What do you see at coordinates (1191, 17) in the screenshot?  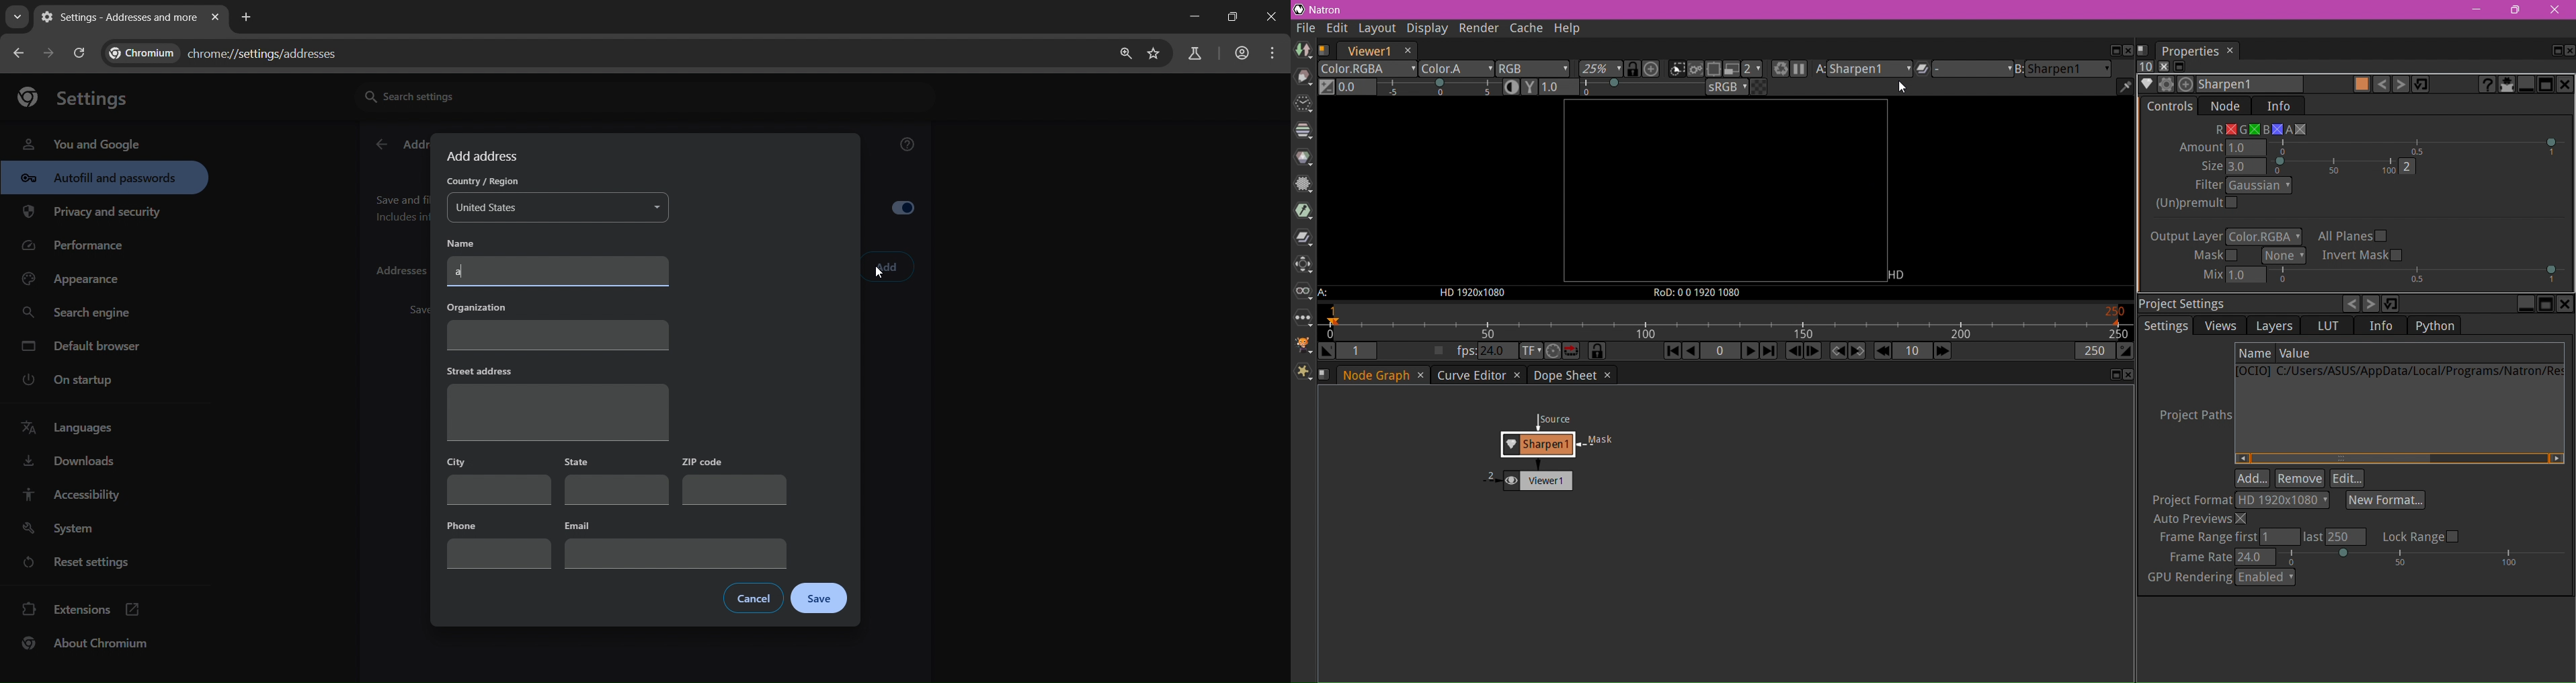 I see `minimize` at bounding box center [1191, 17].